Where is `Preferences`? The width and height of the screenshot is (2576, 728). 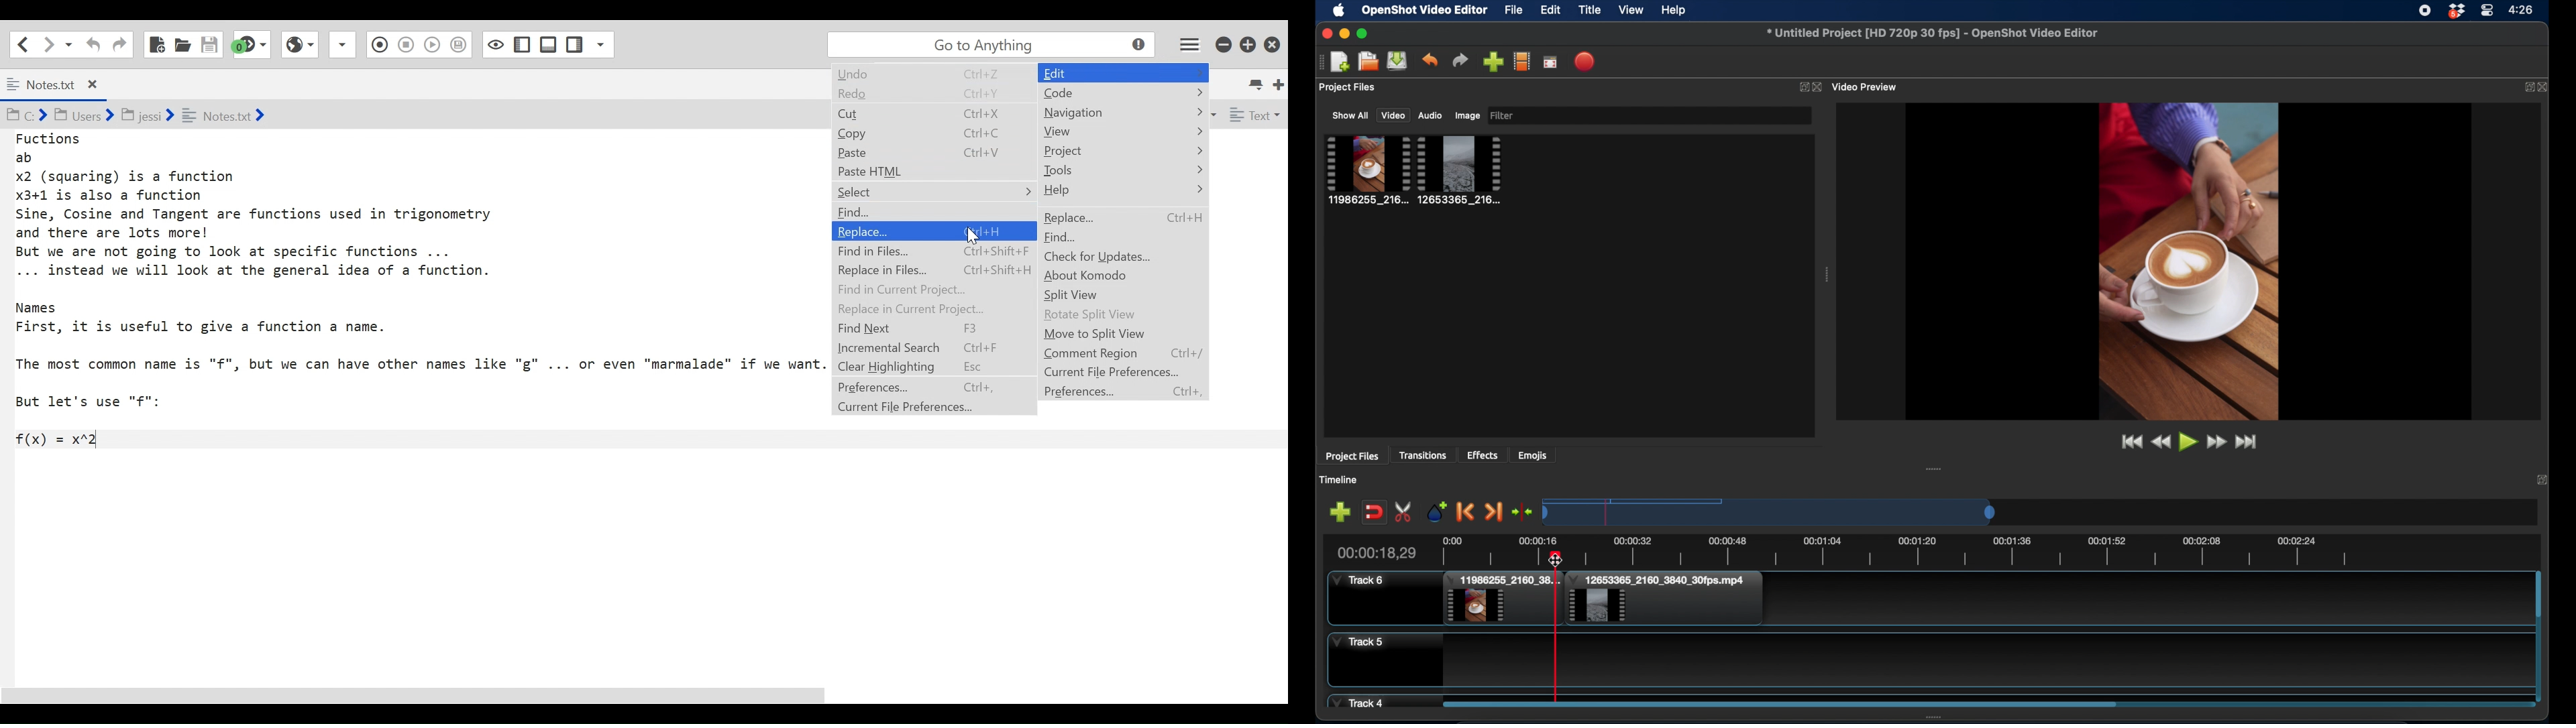
Preferences is located at coordinates (920, 388).